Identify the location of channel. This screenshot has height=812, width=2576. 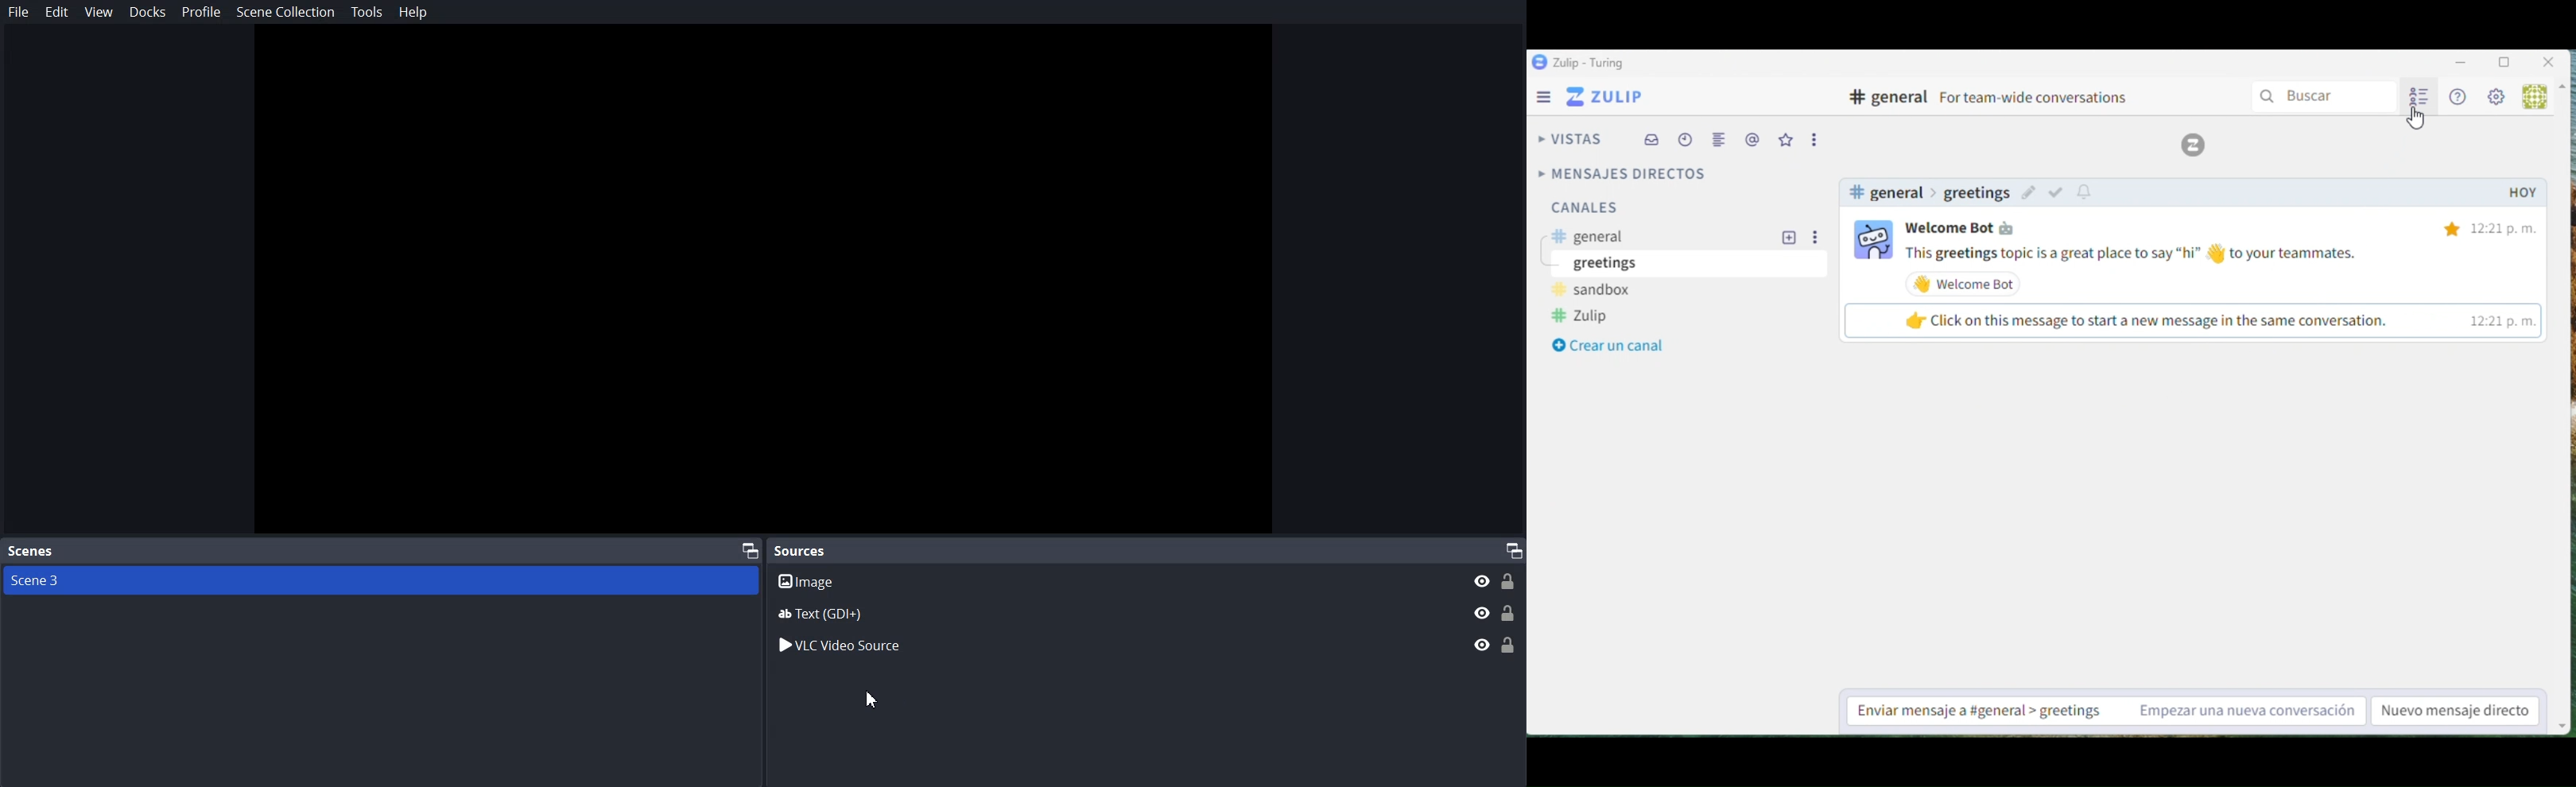
(1929, 192).